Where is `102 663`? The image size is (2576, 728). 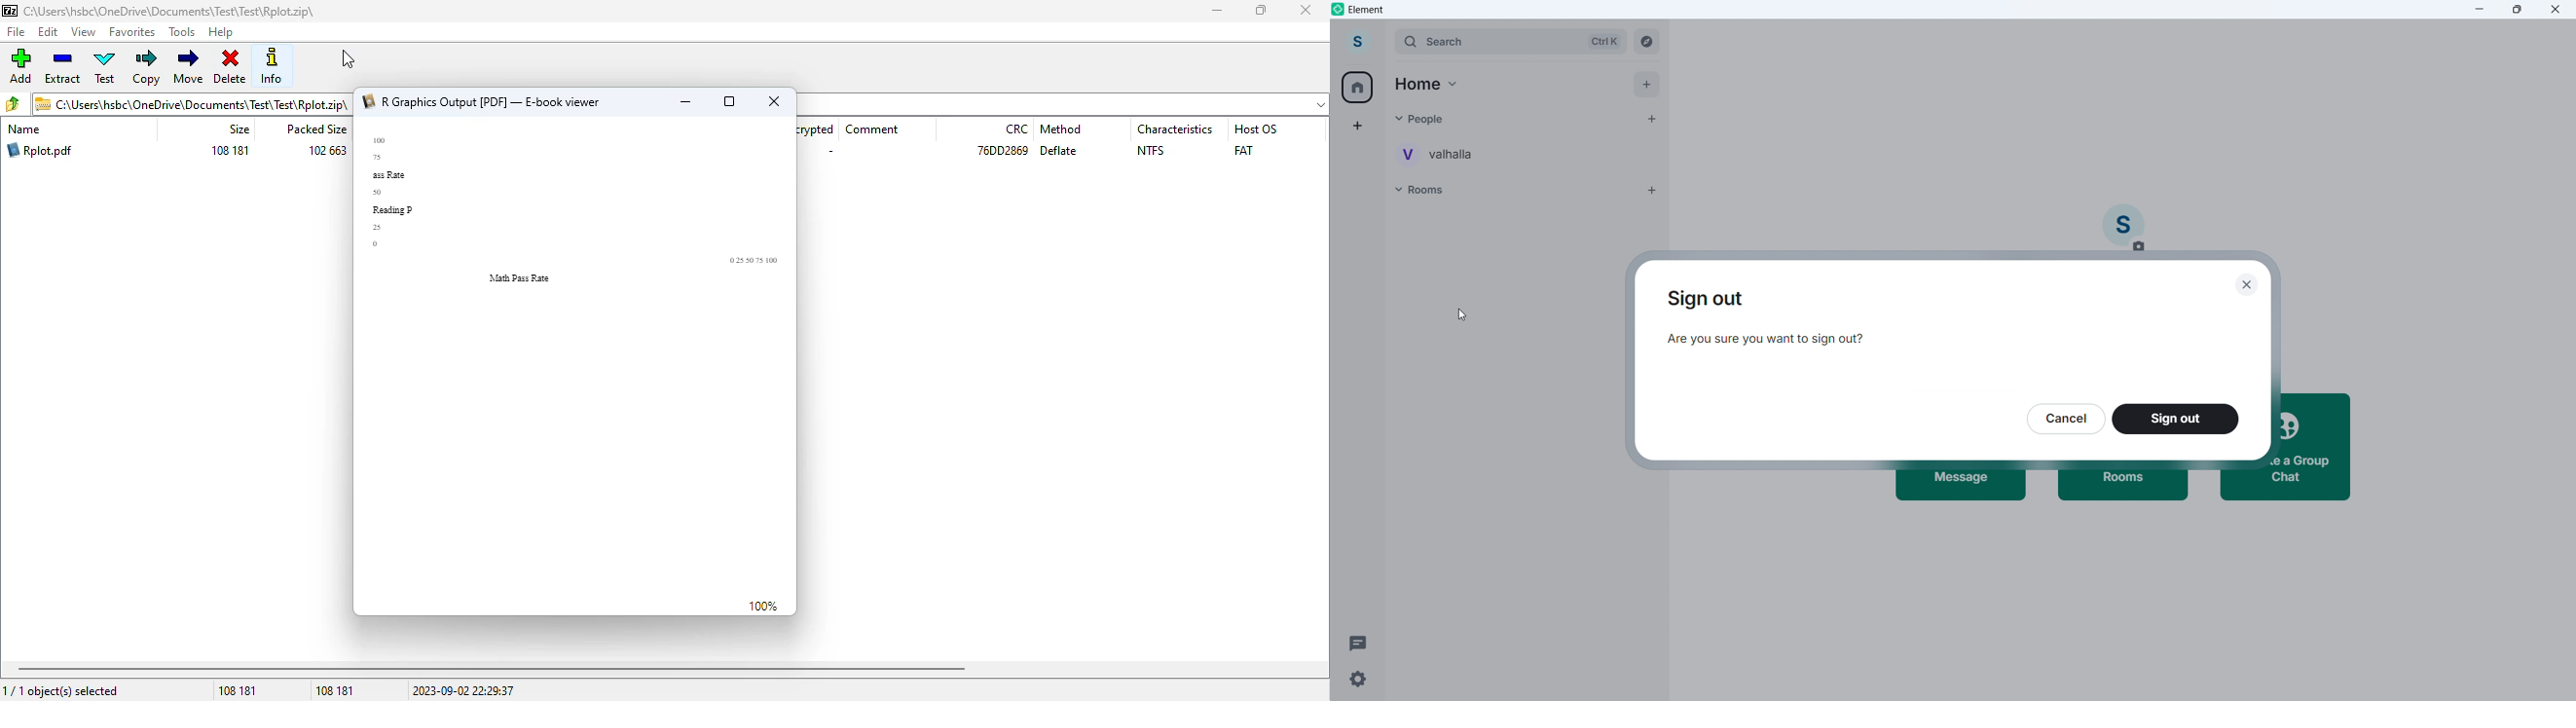
102 663 is located at coordinates (325, 150).